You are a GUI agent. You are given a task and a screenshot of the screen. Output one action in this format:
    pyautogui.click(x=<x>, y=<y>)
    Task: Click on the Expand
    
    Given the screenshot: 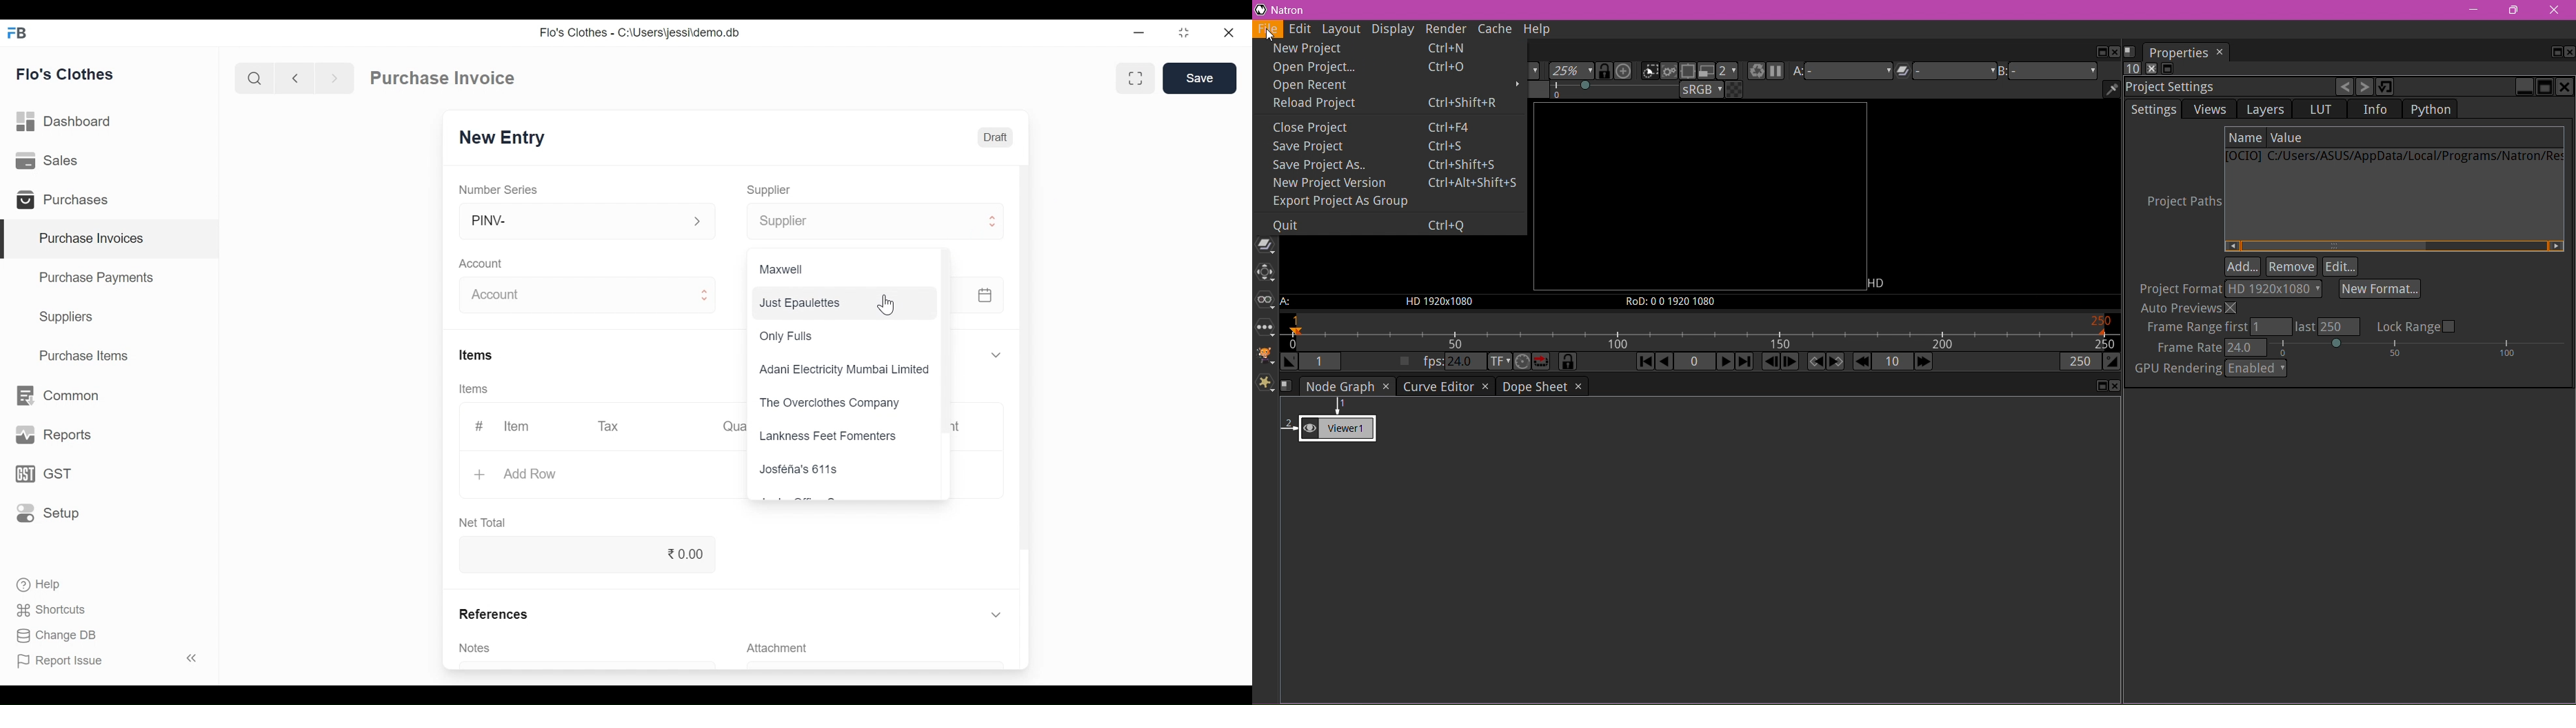 What is the action you would take?
    pyautogui.click(x=995, y=225)
    